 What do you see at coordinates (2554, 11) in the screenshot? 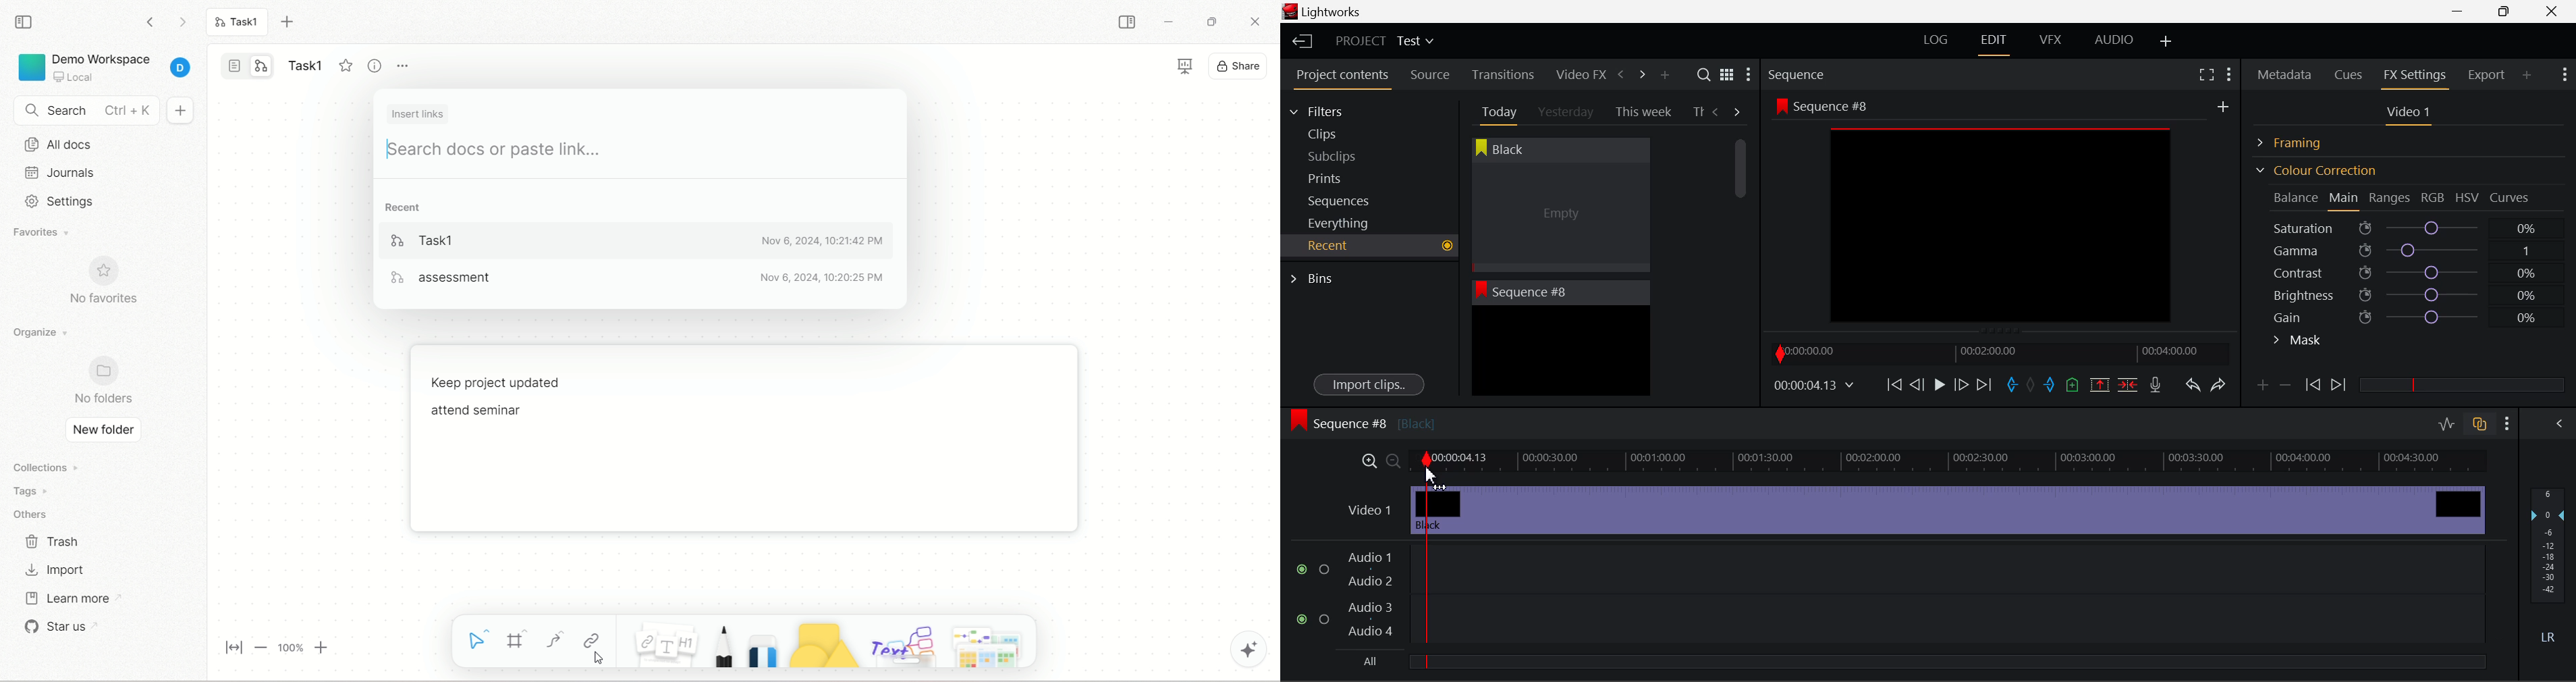
I see `Close` at bounding box center [2554, 11].